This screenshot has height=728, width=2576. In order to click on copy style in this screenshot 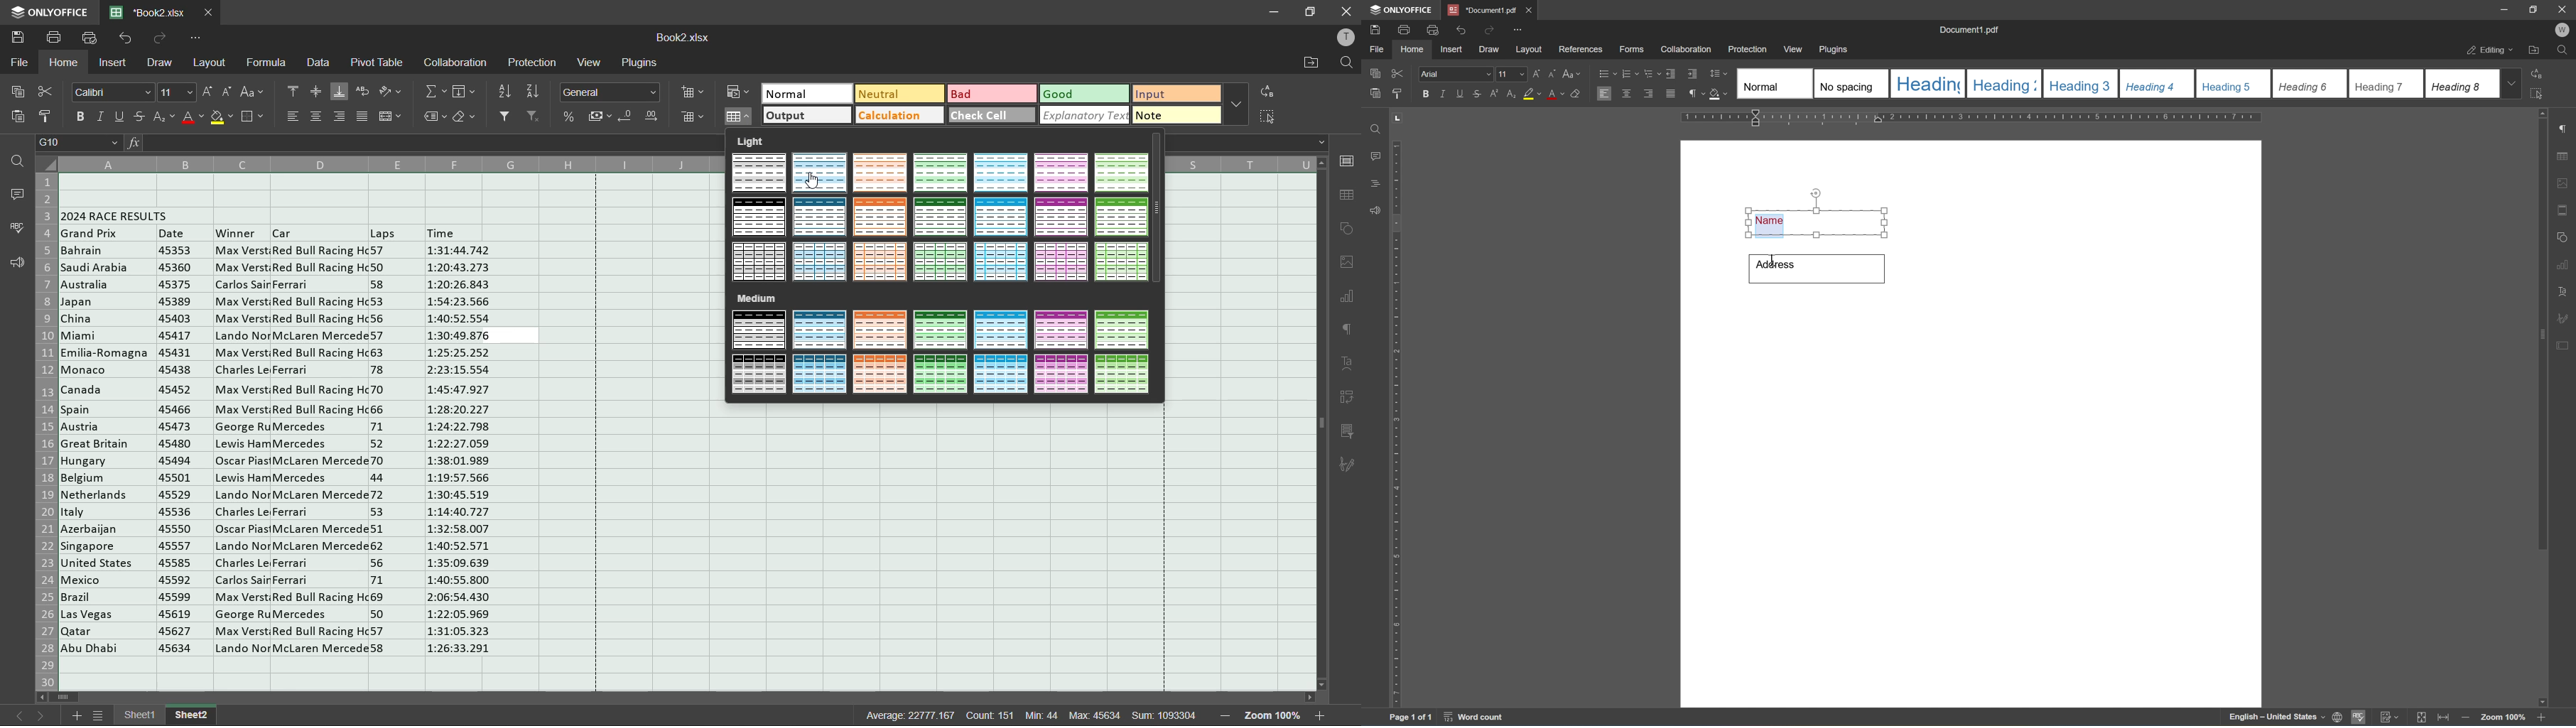, I will do `click(46, 114)`.